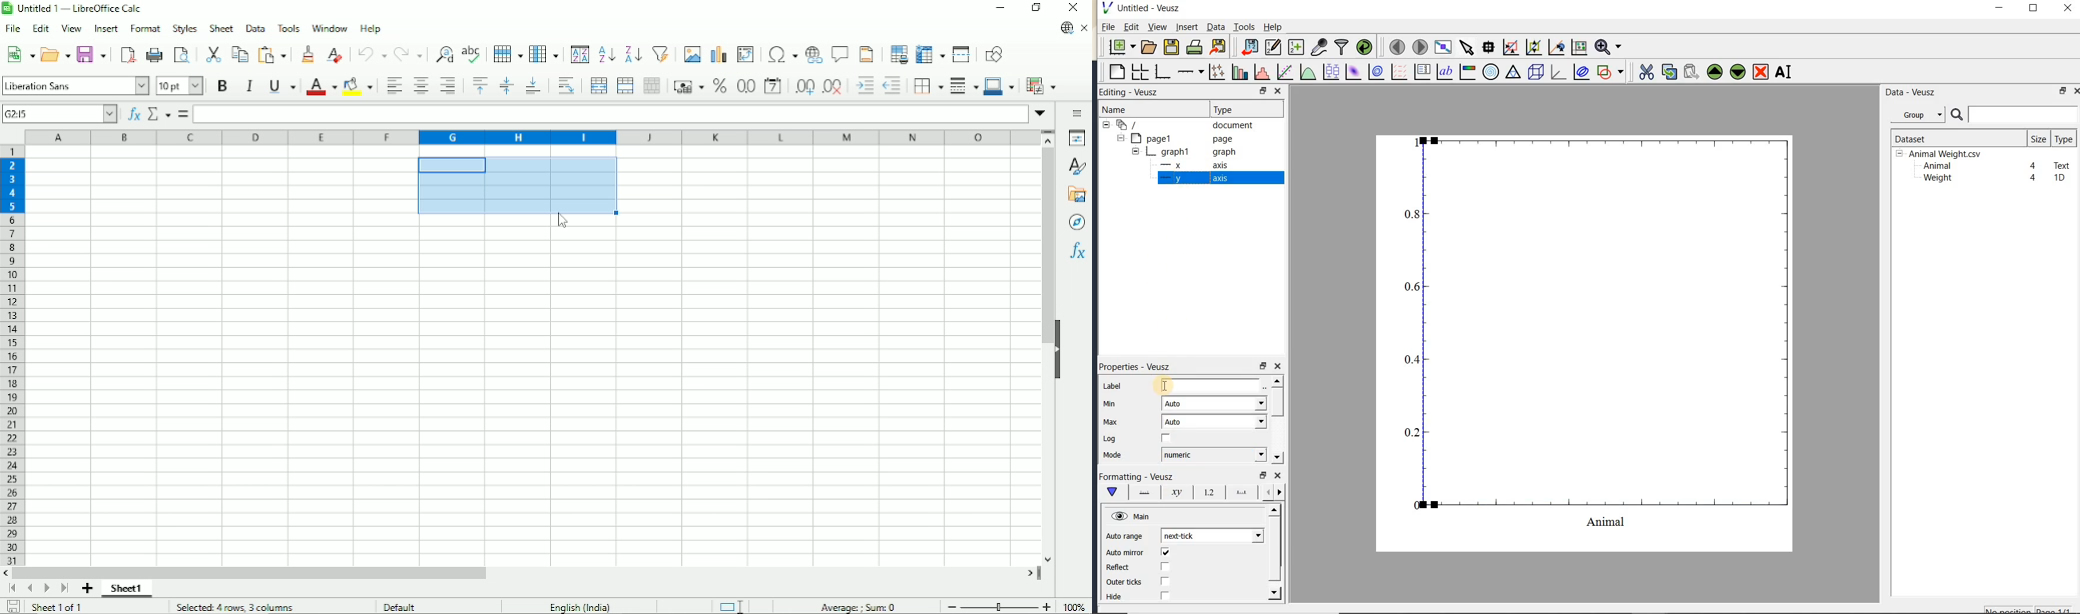 This screenshot has width=2100, height=616. Describe the element at coordinates (840, 53) in the screenshot. I see `Insert comment` at that location.